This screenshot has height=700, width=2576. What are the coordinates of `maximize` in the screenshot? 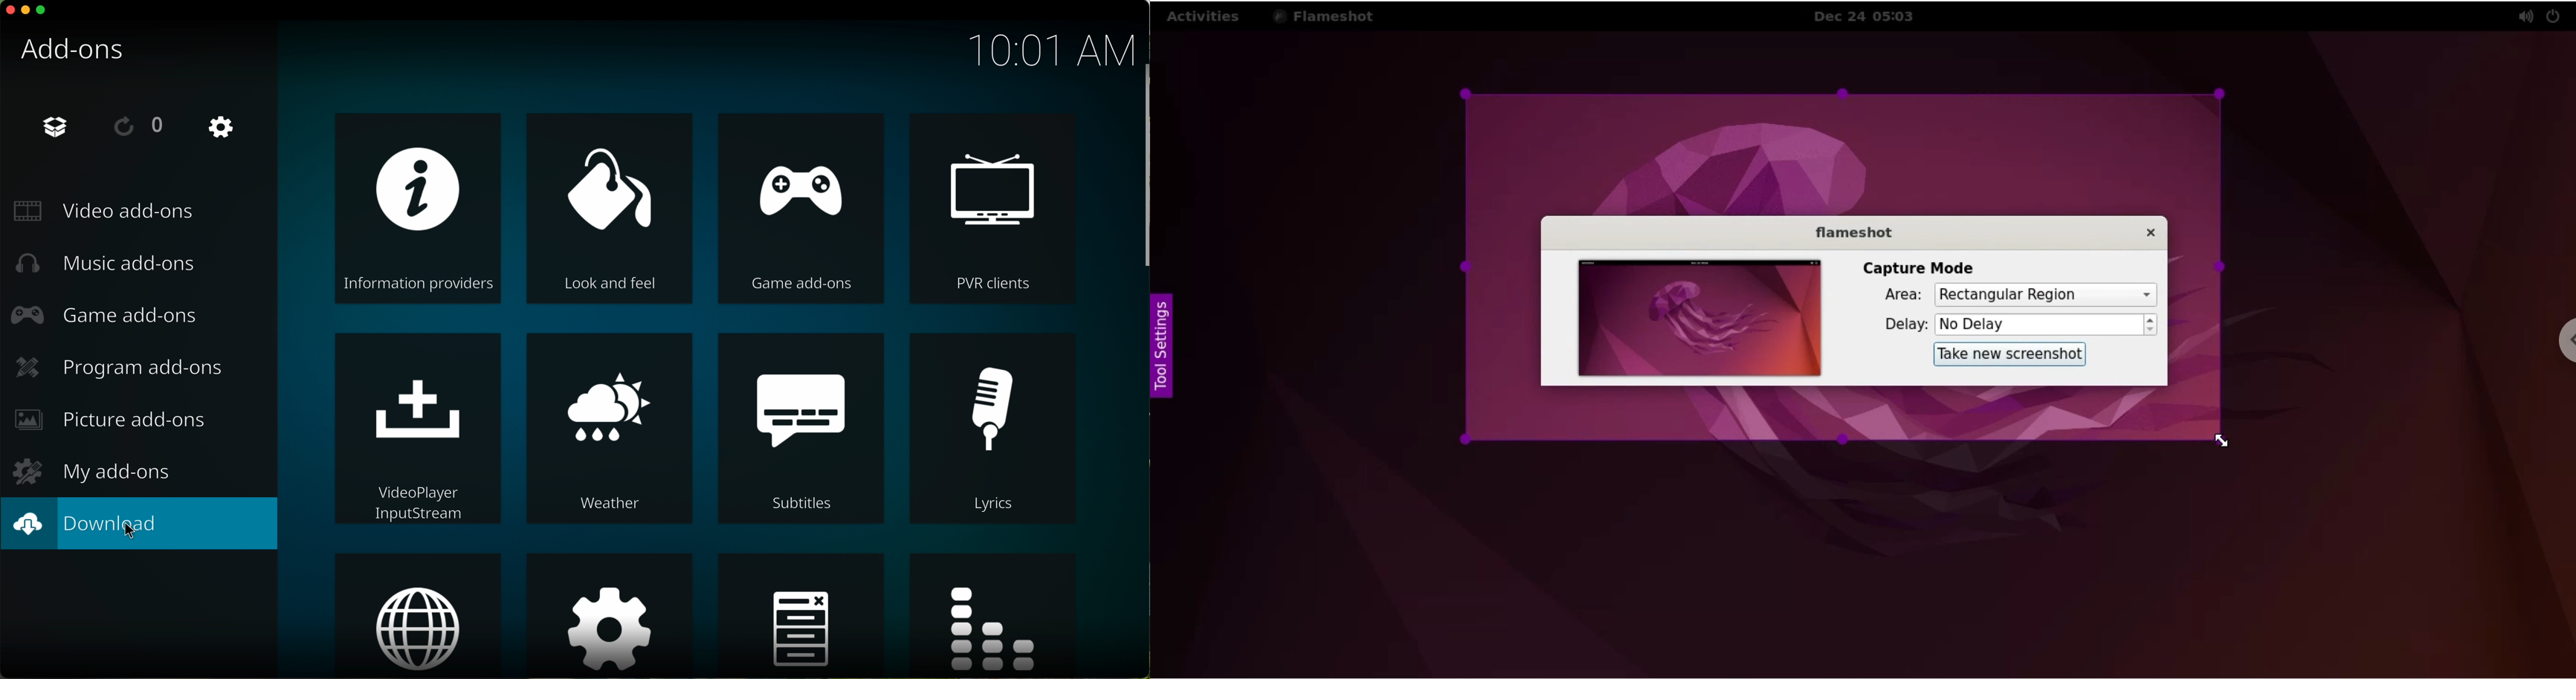 It's located at (42, 12).